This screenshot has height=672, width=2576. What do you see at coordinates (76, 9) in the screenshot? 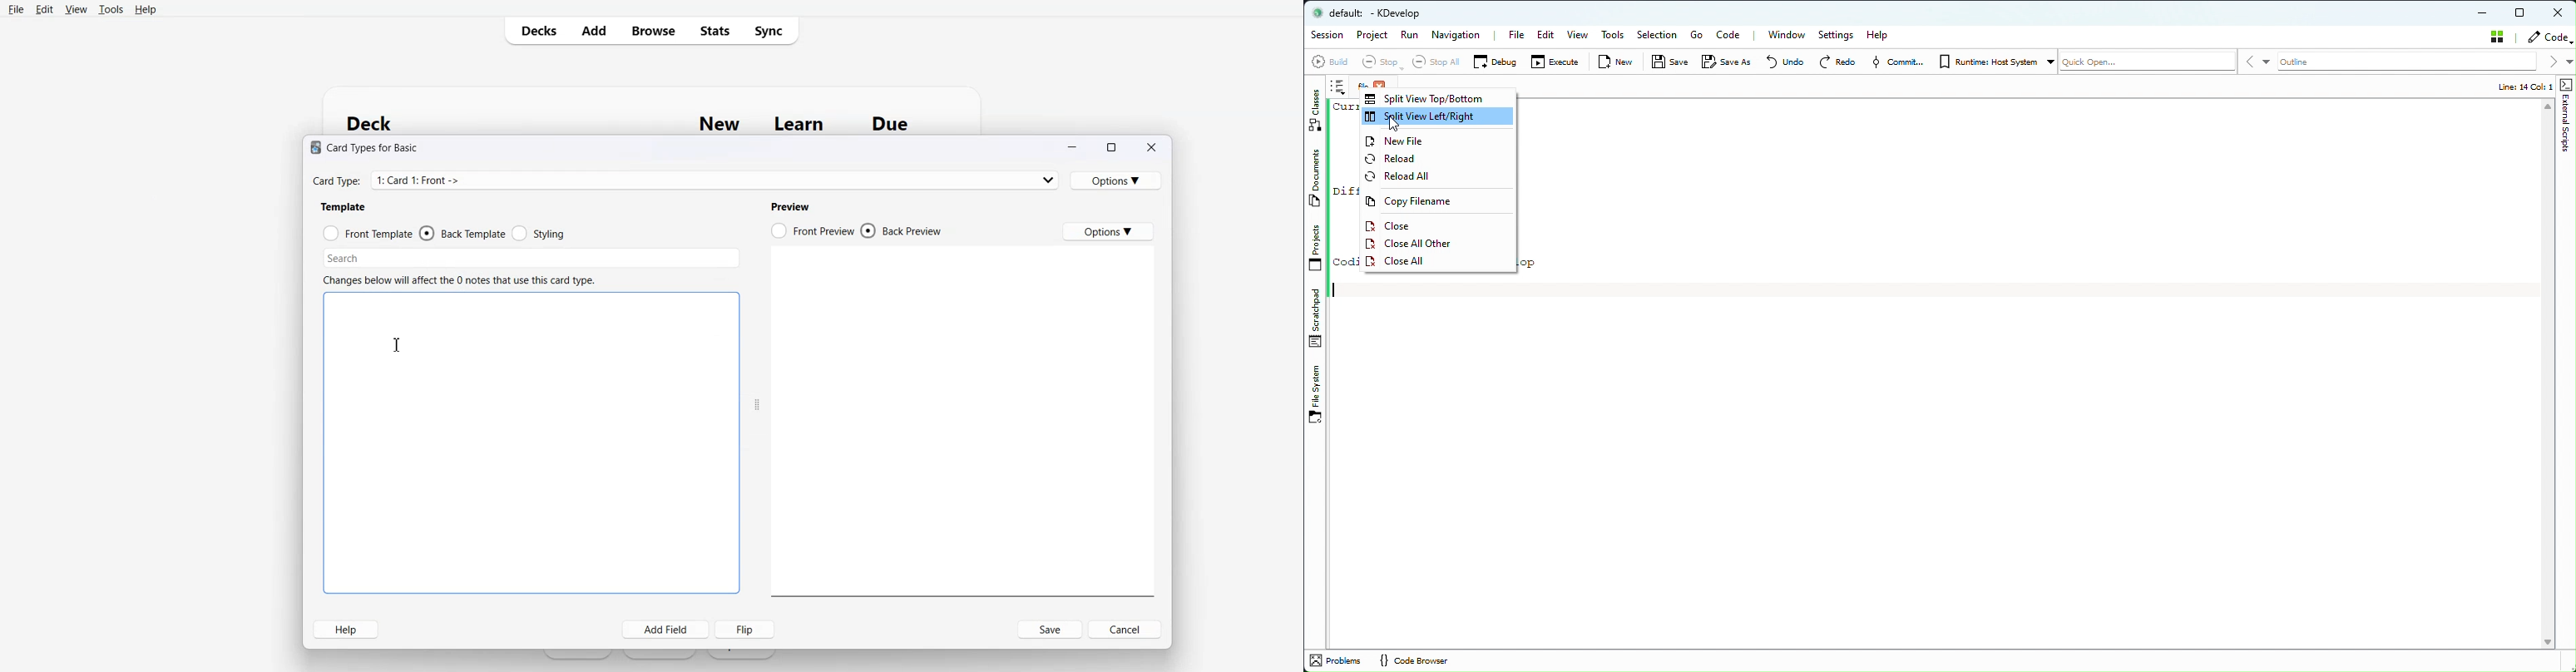
I see `View` at bounding box center [76, 9].